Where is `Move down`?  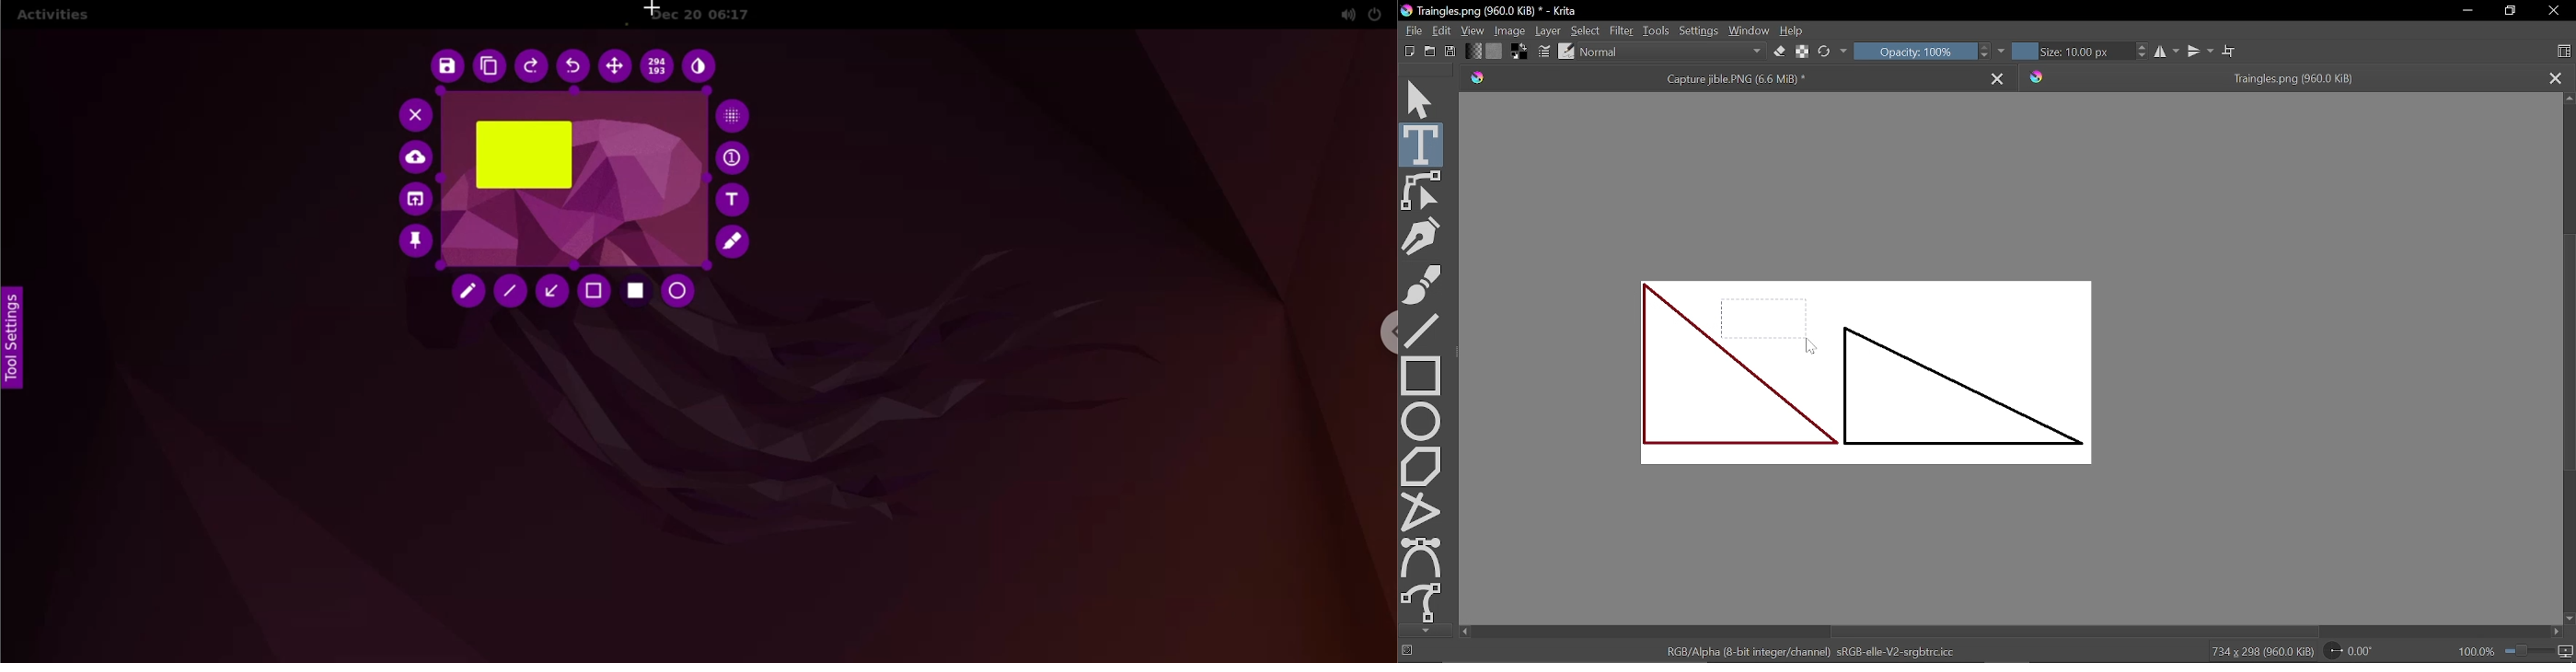 Move down is located at coordinates (2569, 619).